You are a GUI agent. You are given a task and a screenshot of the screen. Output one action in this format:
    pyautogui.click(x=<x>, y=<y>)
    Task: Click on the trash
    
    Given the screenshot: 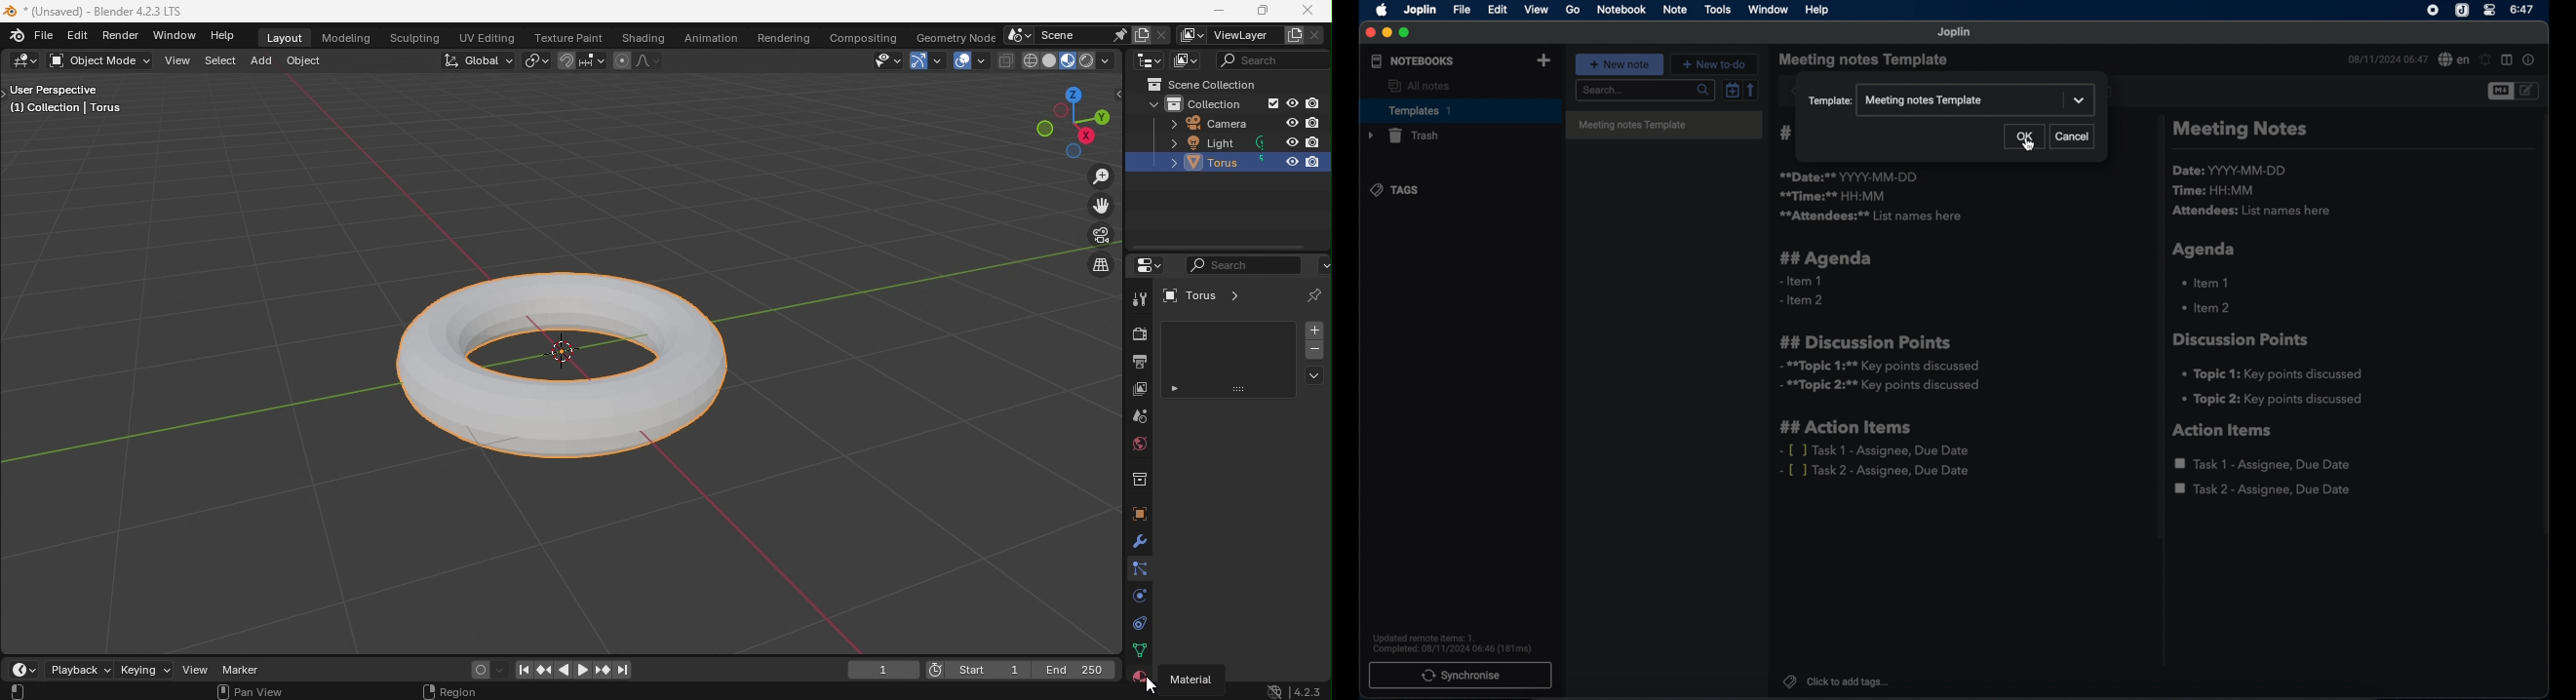 What is the action you would take?
    pyautogui.click(x=1402, y=135)
    